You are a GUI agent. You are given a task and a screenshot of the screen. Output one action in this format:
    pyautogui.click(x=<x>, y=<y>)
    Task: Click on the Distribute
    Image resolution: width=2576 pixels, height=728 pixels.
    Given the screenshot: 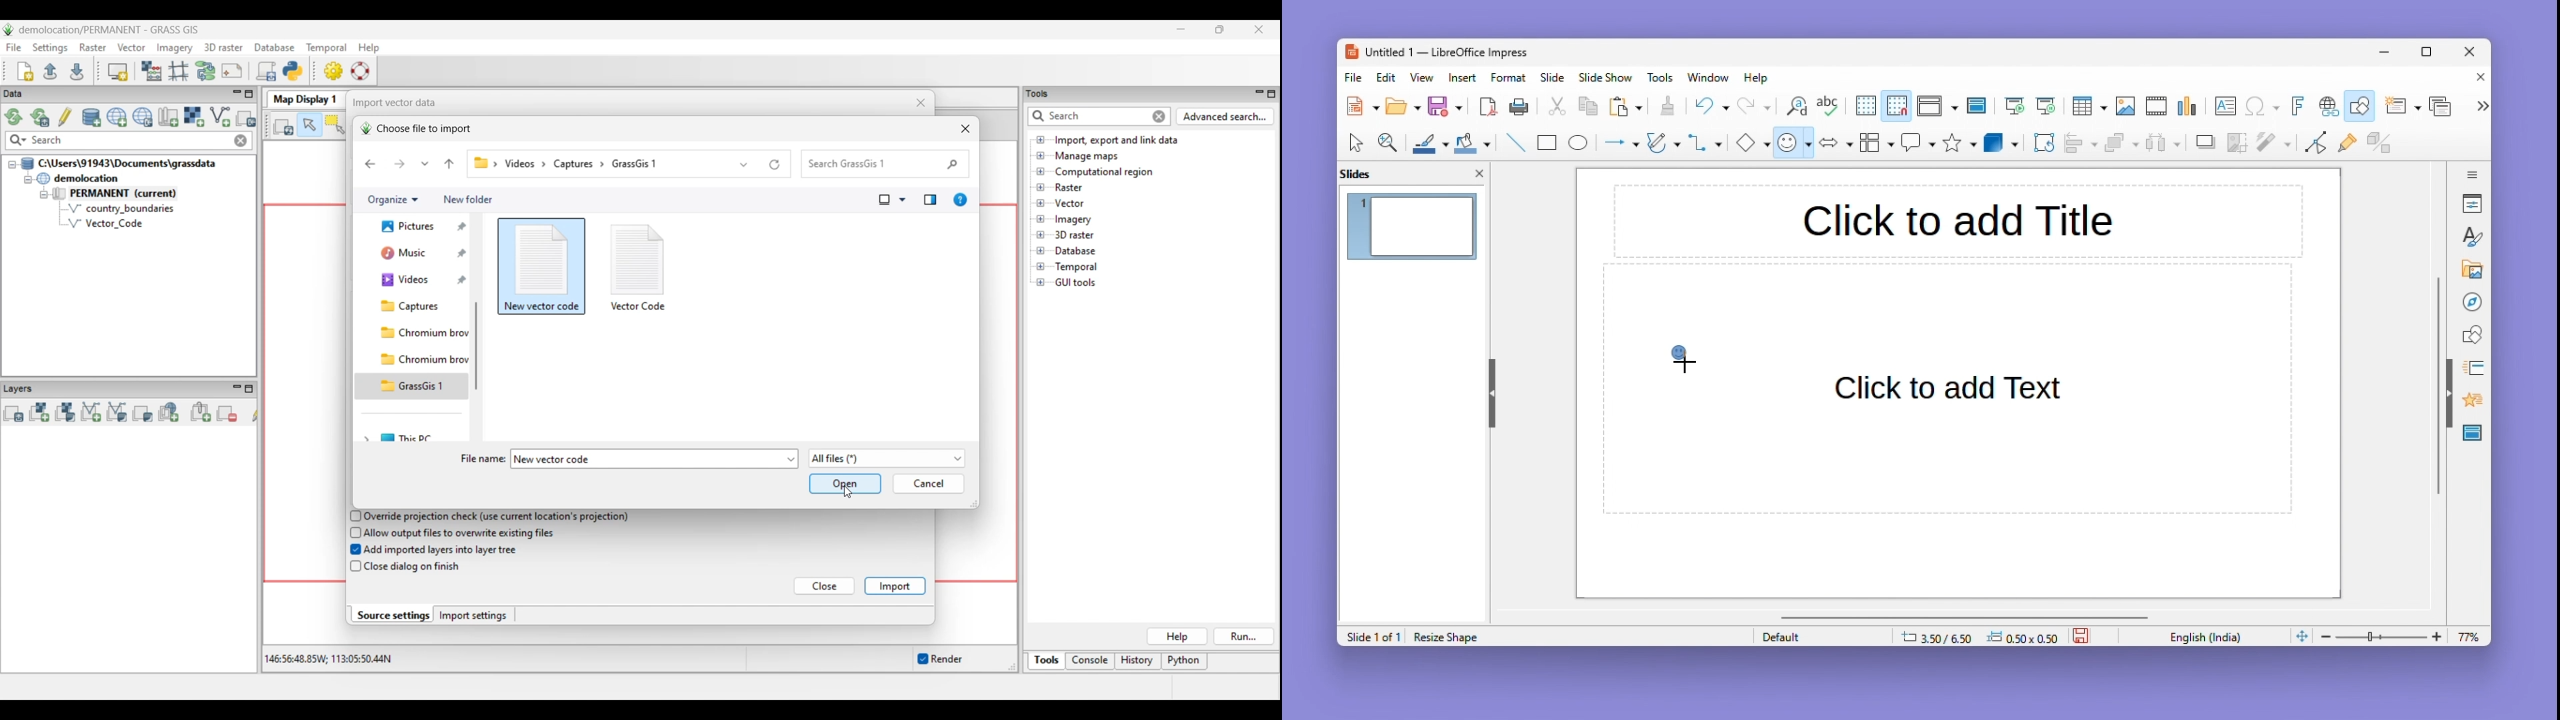 What is the action you would take?
    pyautogui.click(x=2166, y=145)
    